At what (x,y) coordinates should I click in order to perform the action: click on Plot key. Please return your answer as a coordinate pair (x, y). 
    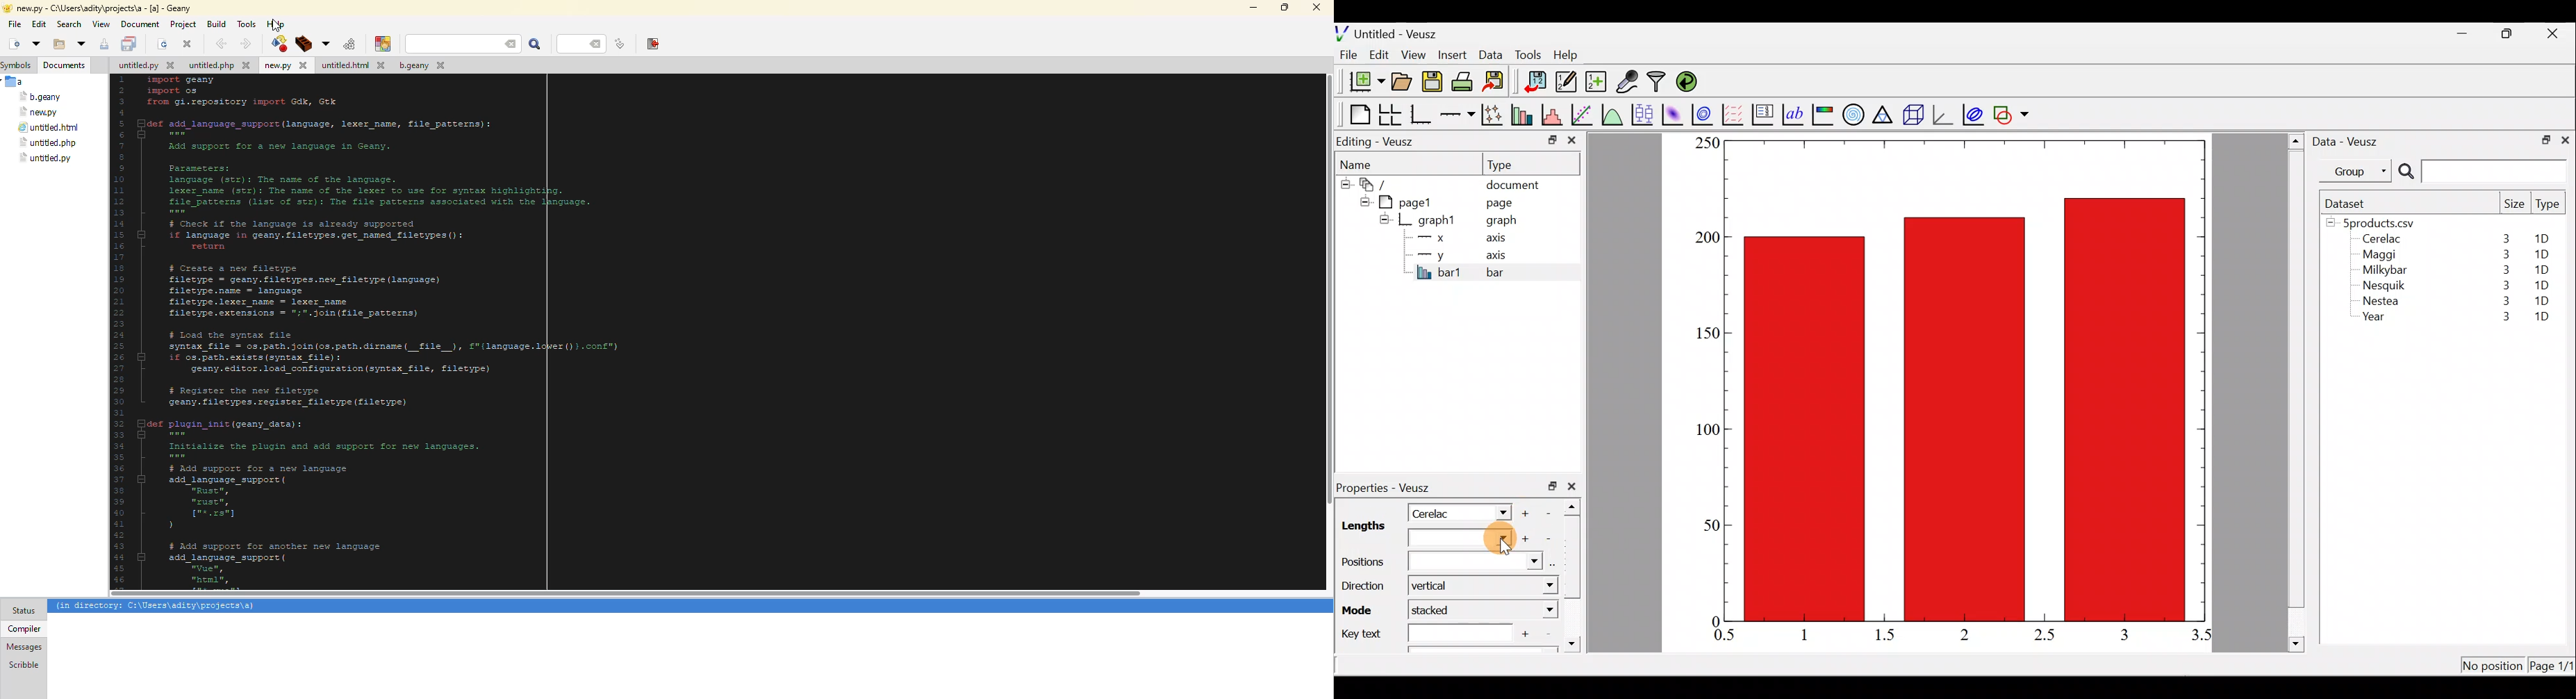
    Looking at the image, I should click on (1764, 113).